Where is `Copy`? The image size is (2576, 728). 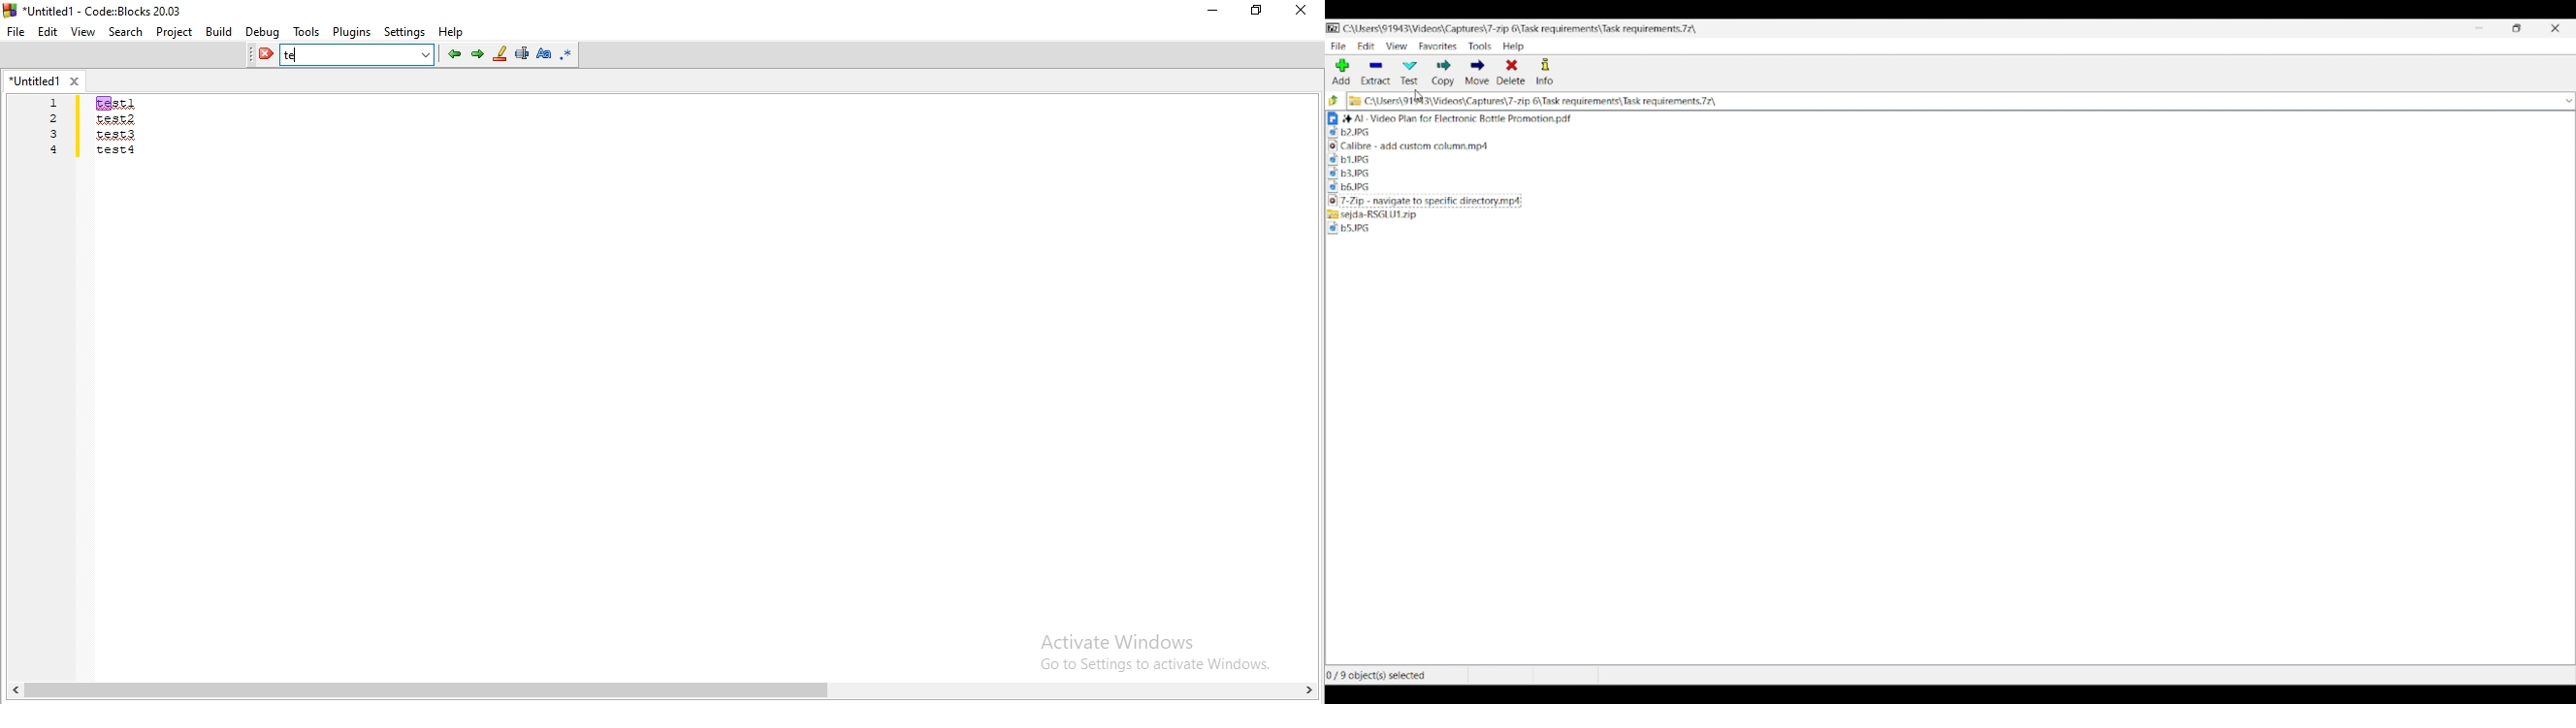 Copy is located at coordinates (1444, 73).